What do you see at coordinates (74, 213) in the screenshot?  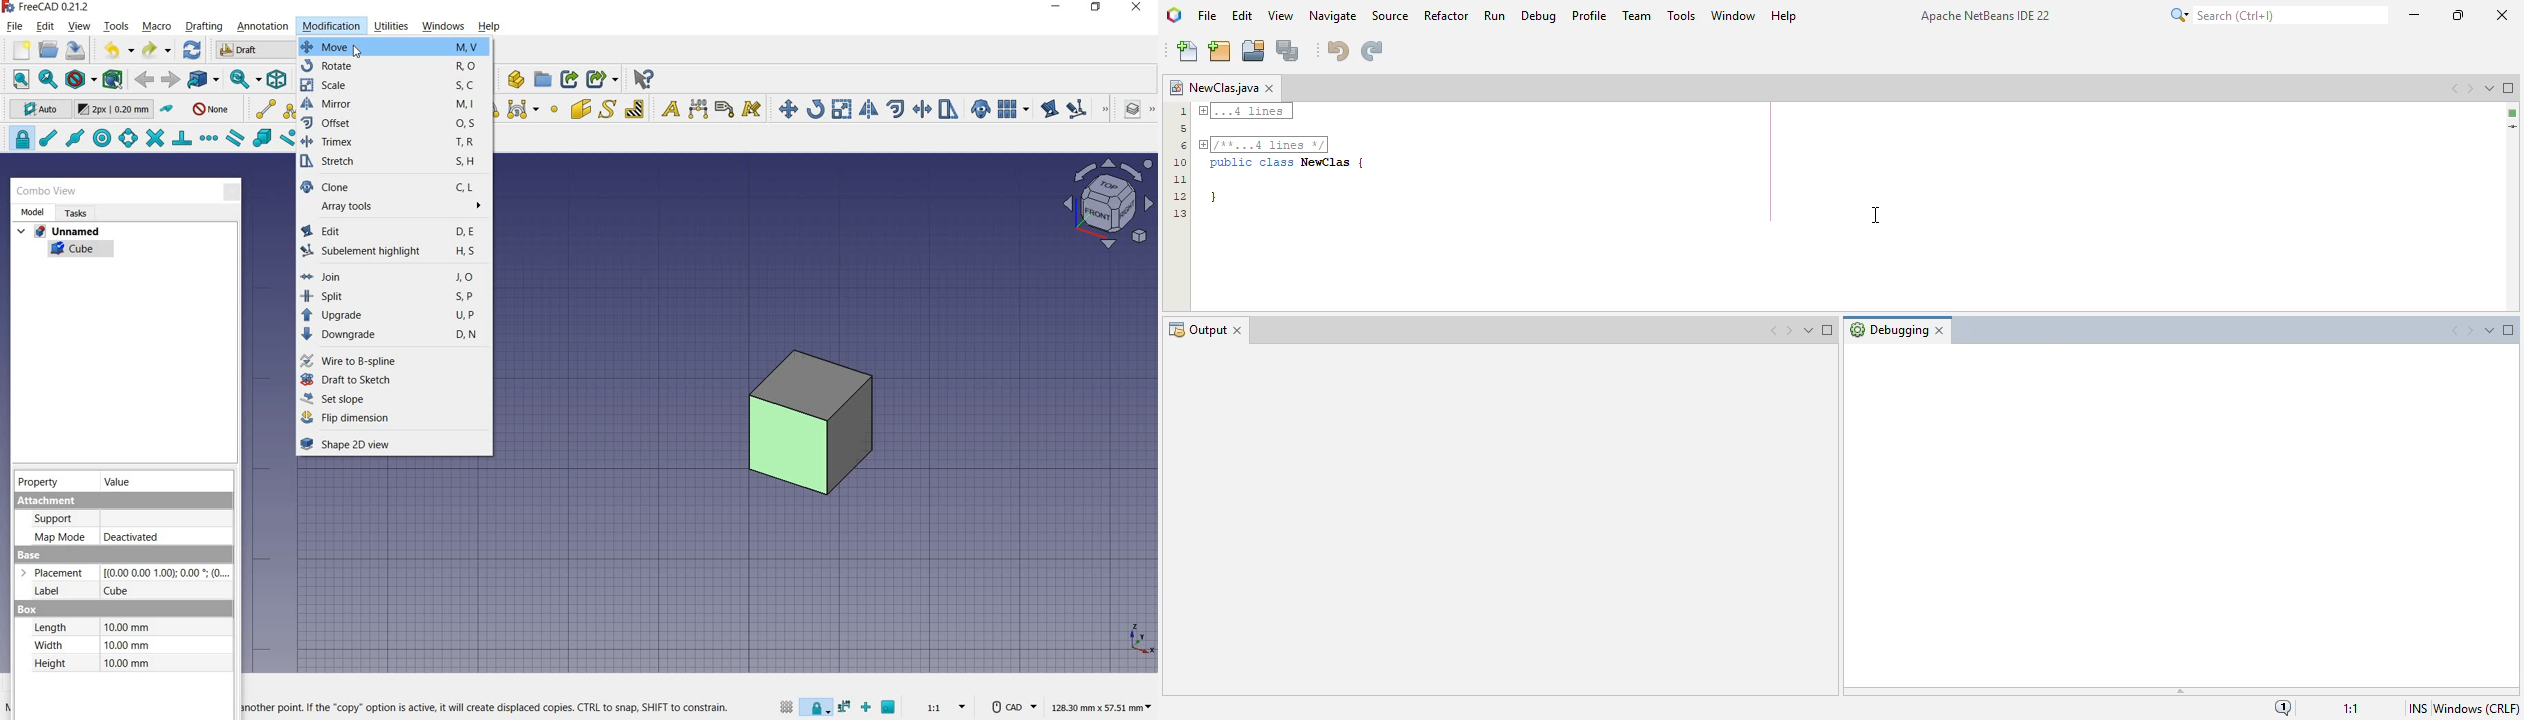 I see `tasks` at bounding box center [74, 213].